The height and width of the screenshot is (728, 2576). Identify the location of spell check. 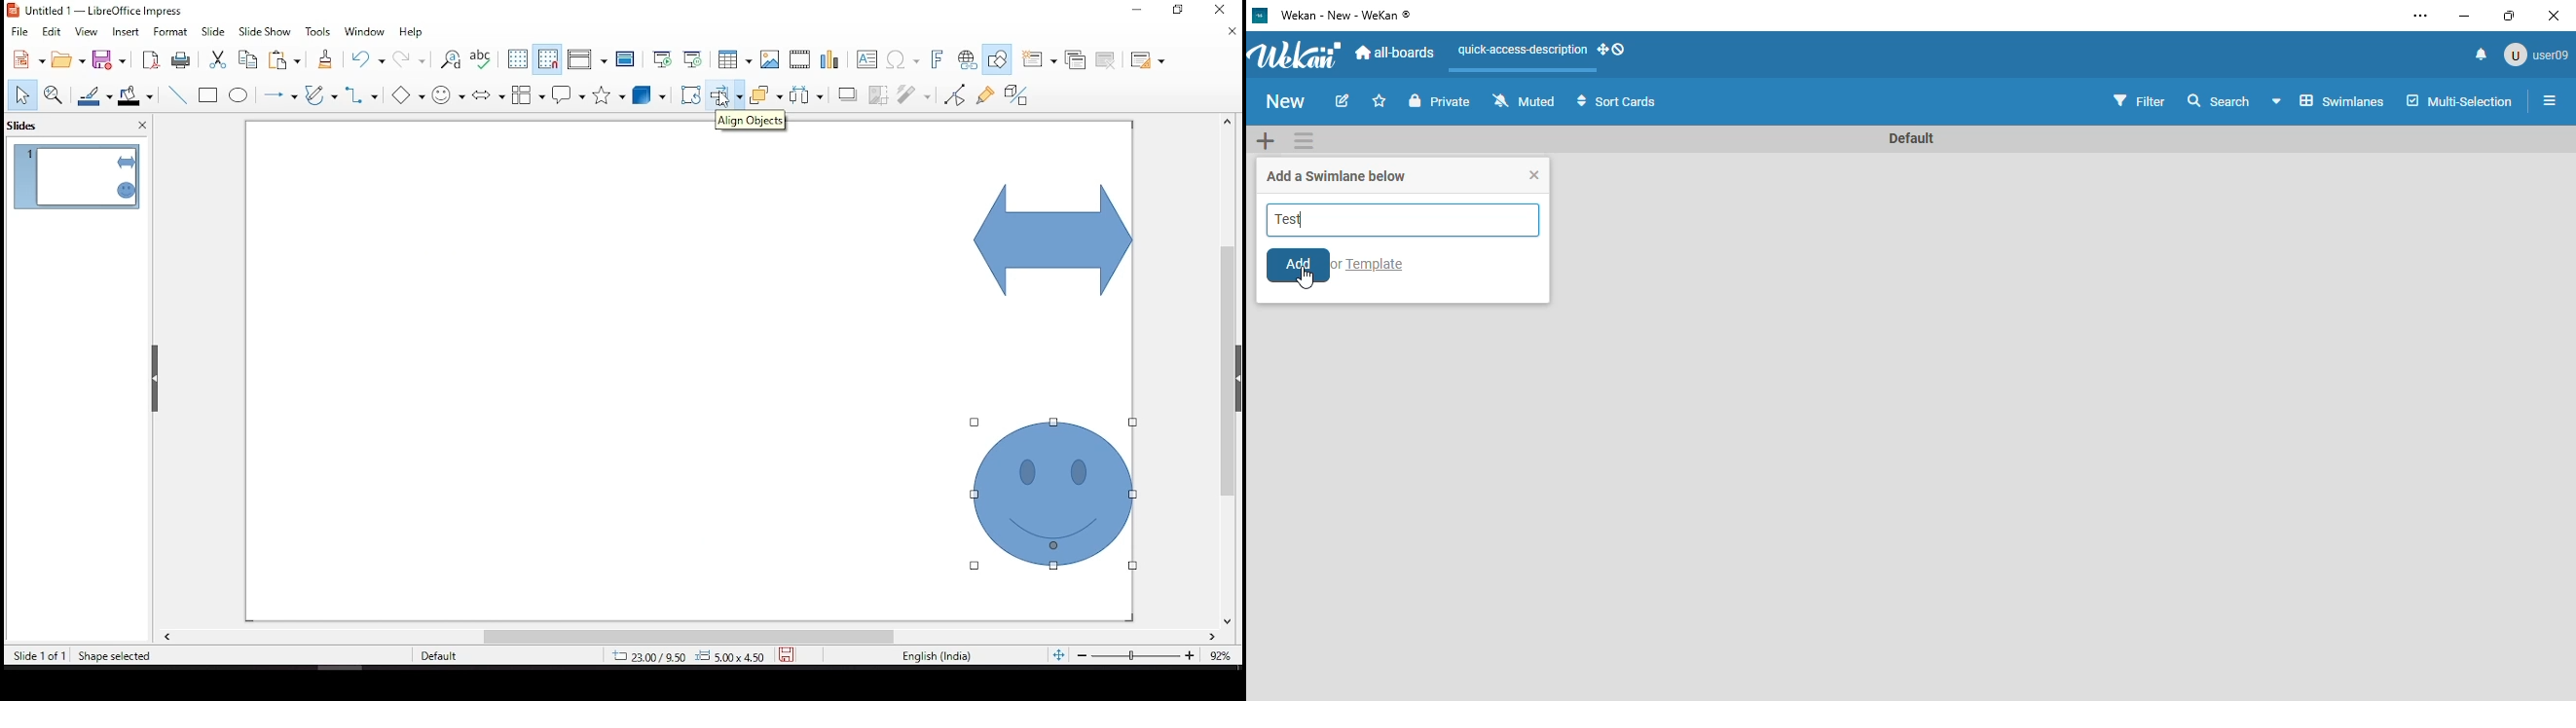
(481, 61).